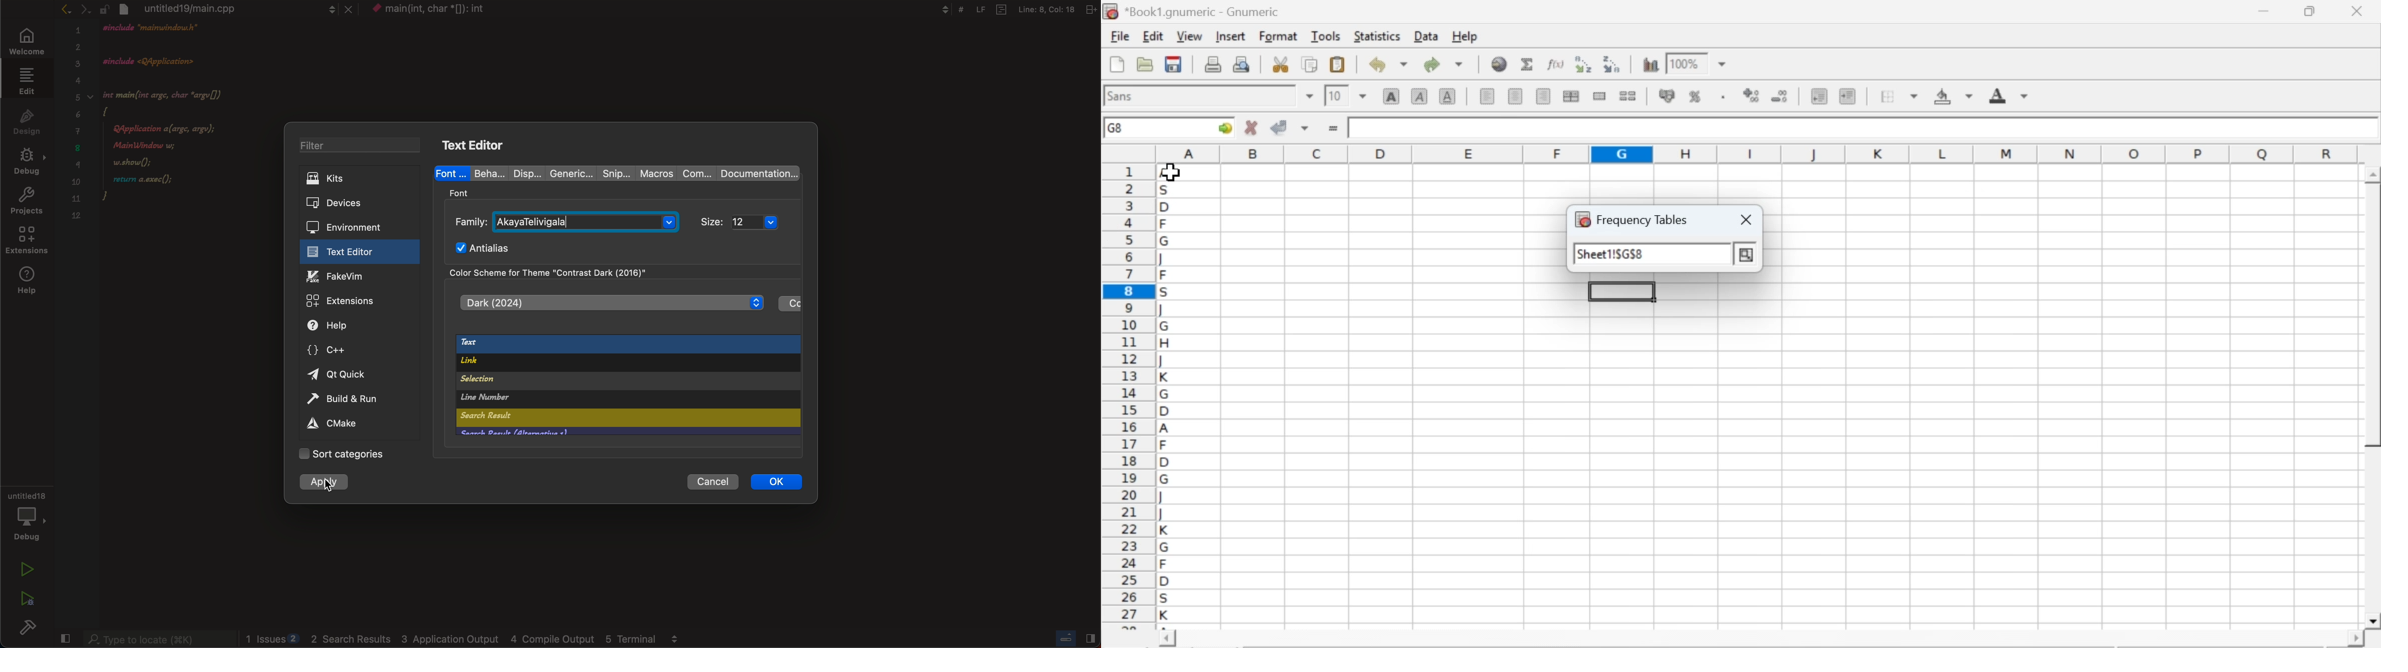  I want to click on search, so click(565, 418).